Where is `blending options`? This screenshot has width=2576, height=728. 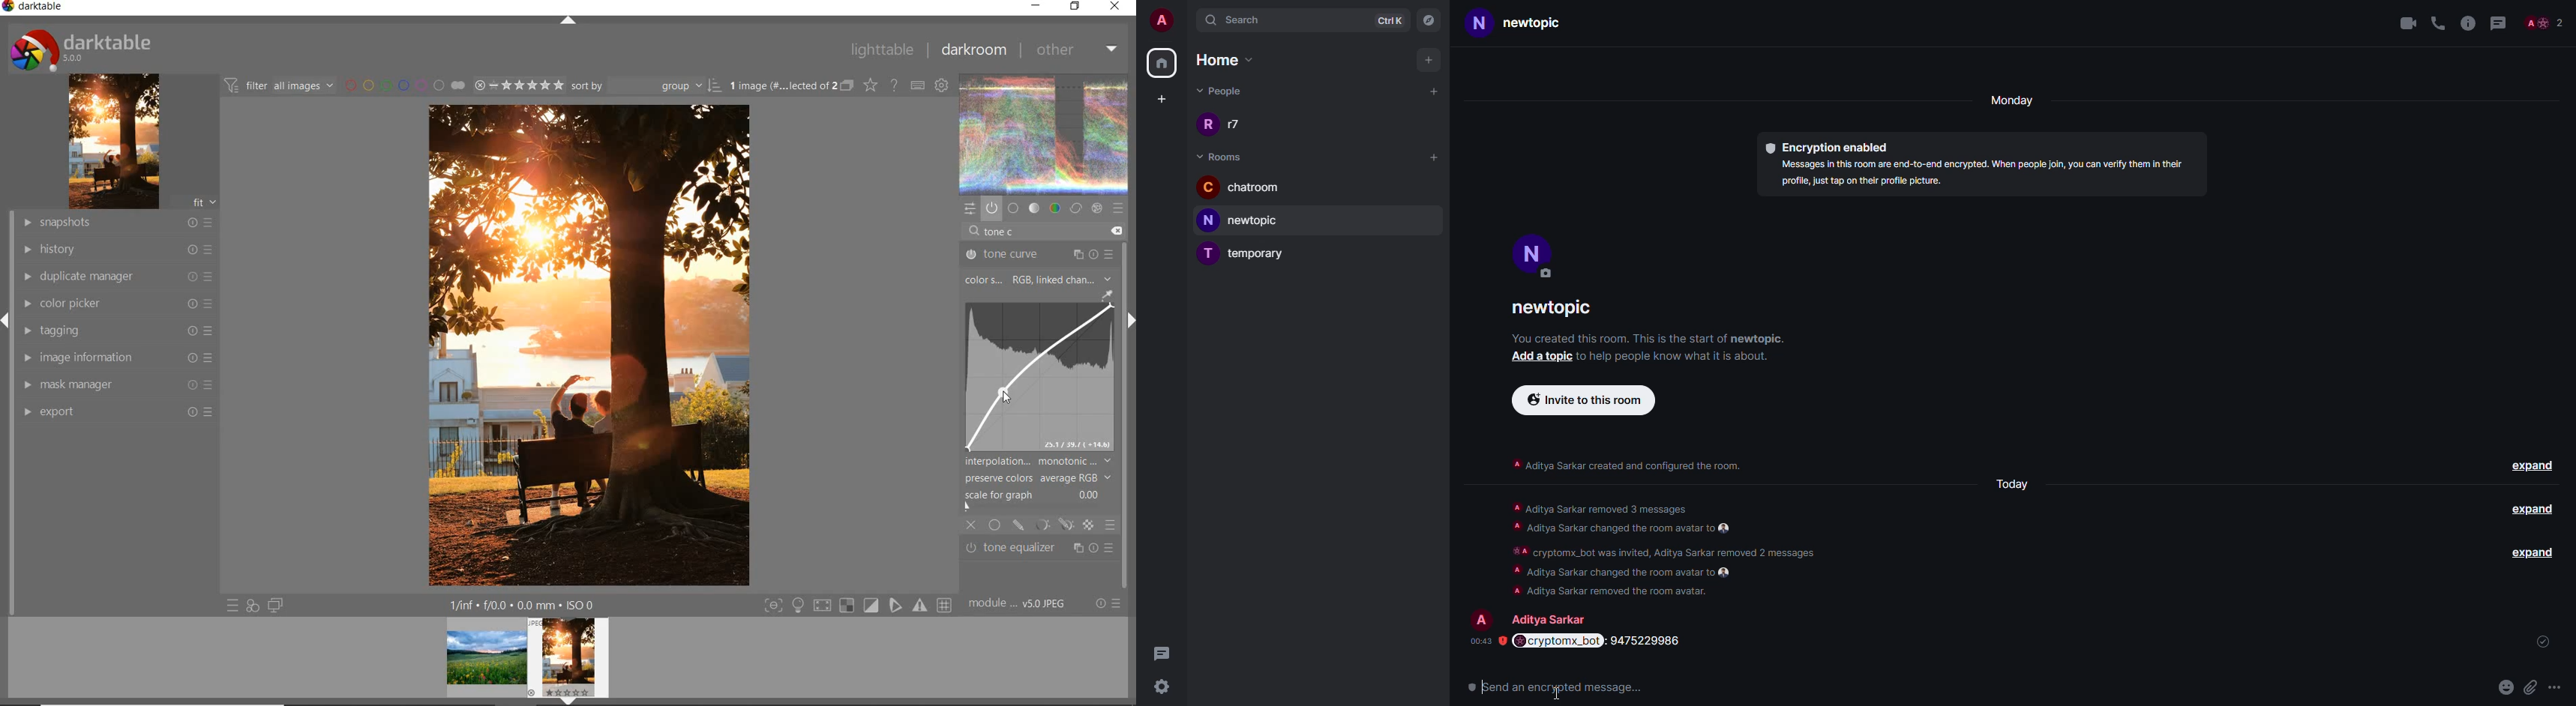
blending options is located at coordinates (1111, 524).